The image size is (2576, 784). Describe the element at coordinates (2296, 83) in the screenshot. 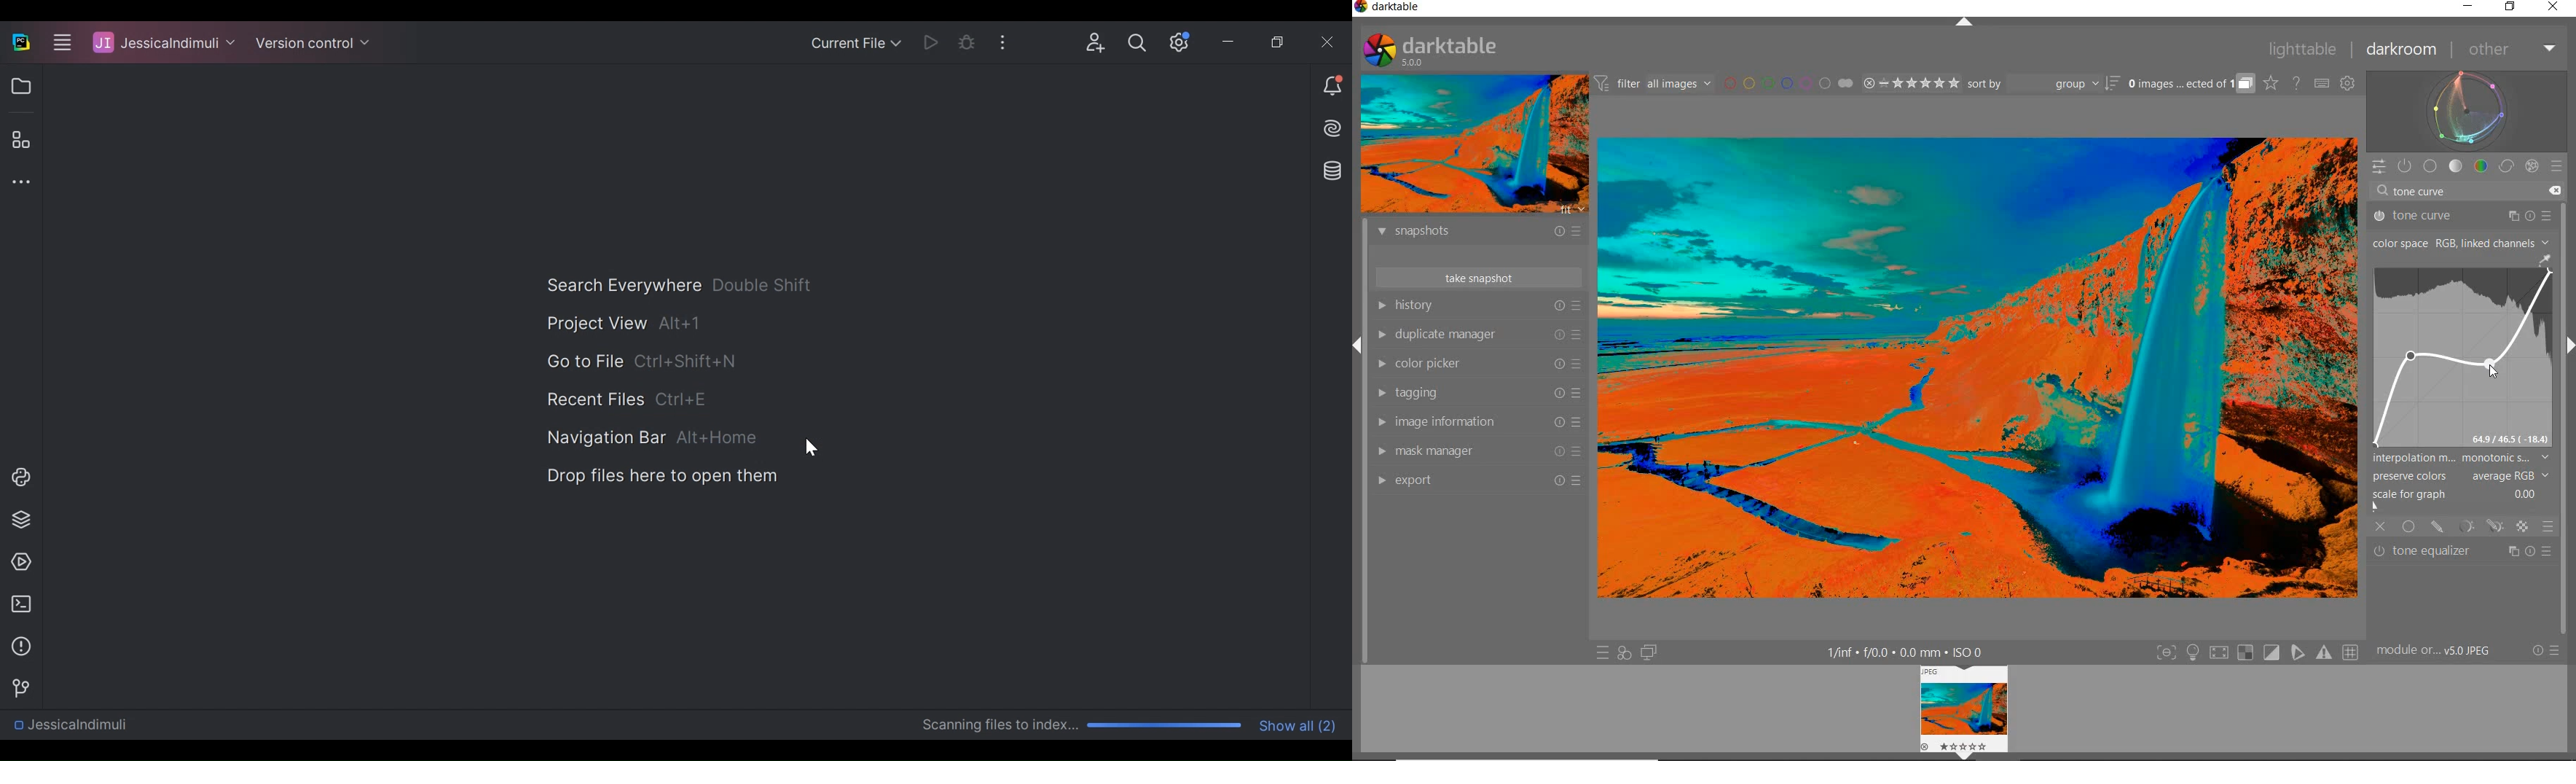

I see `HELP ONLINE` at that location.